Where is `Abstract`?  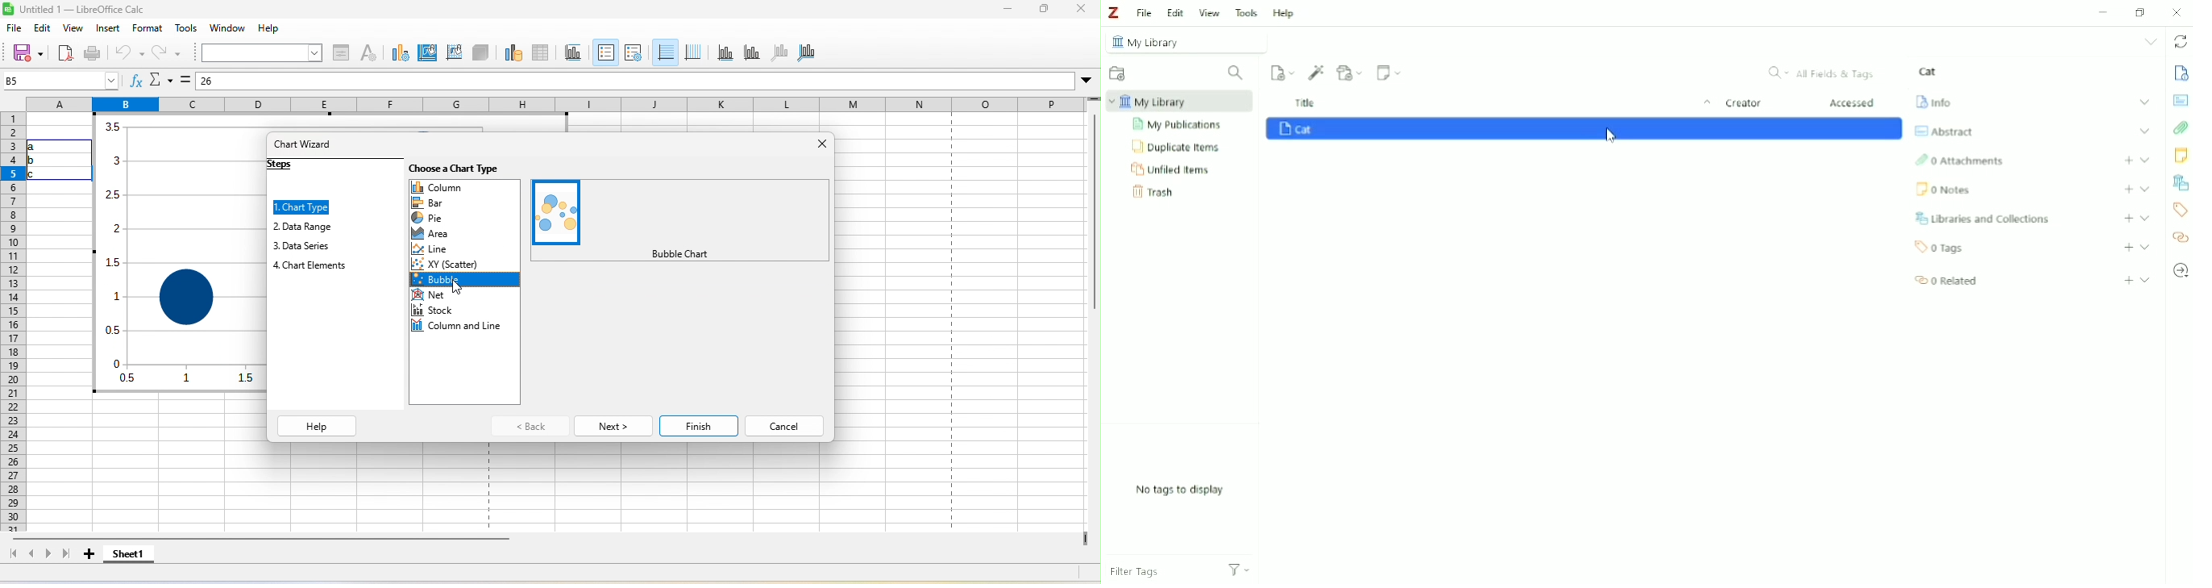
Abstract is located at coordinates (2180, 99).